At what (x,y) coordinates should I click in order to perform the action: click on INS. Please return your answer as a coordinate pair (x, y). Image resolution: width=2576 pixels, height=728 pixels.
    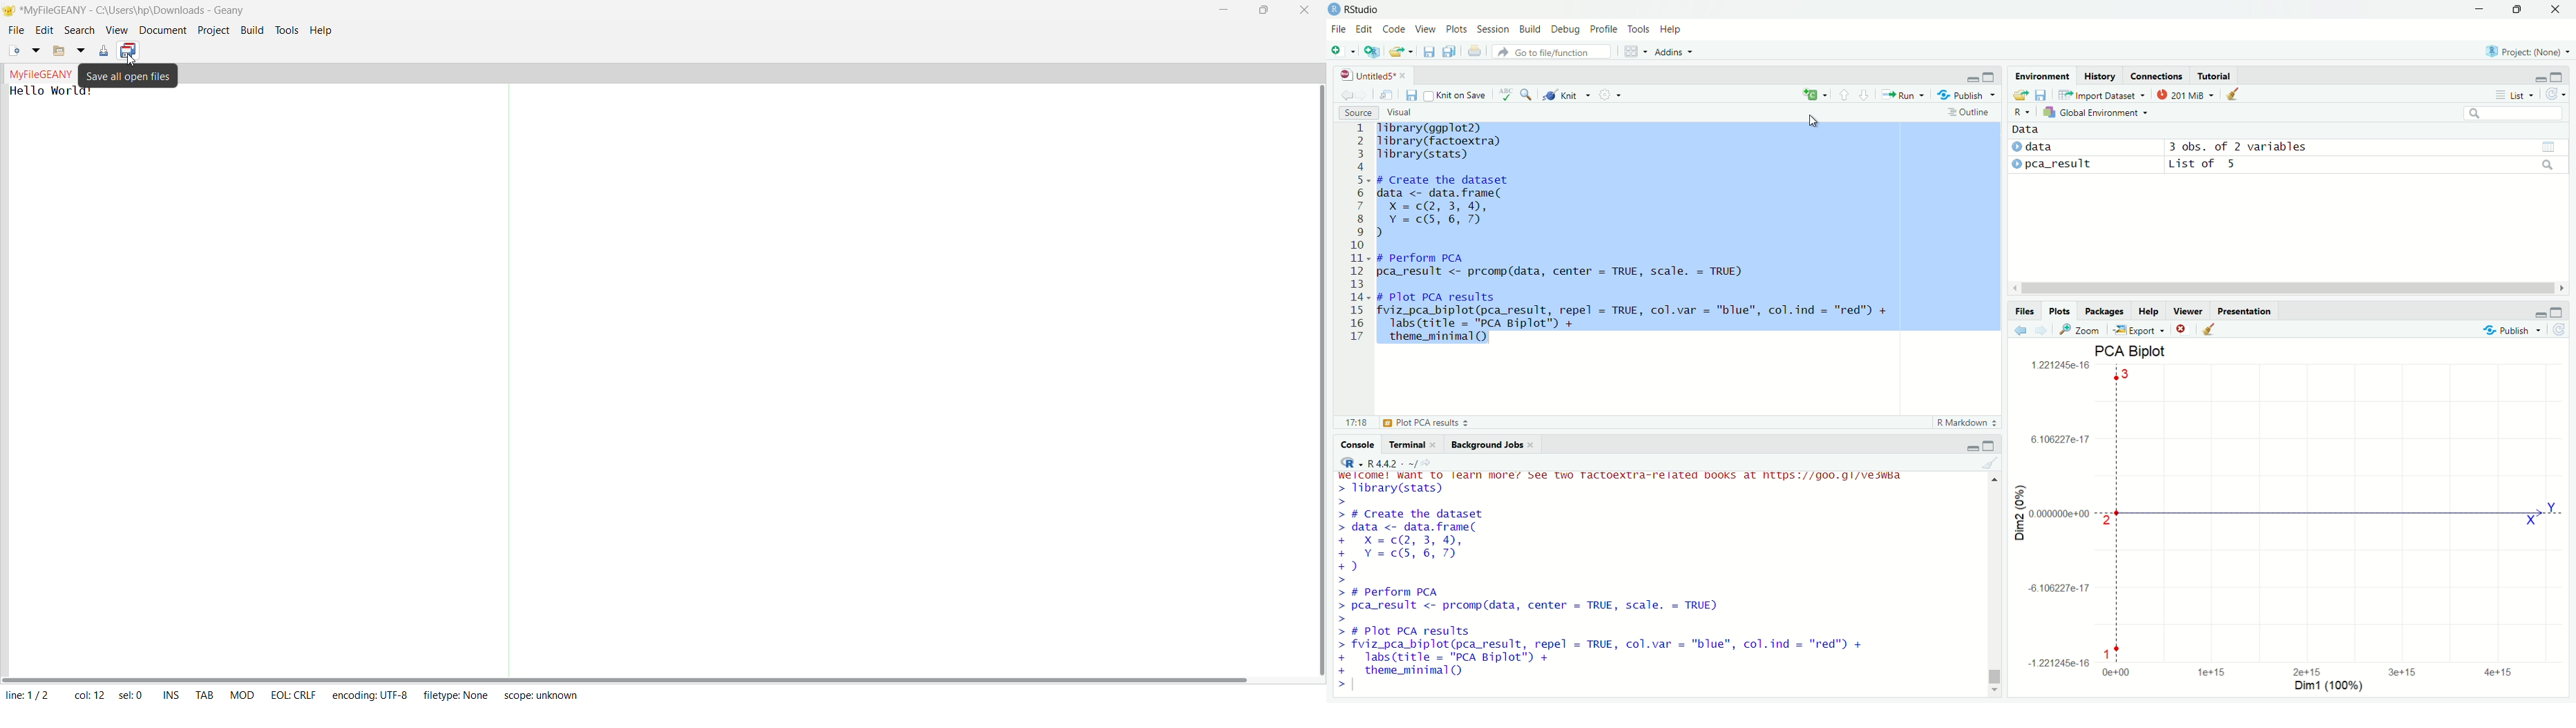
    Looking at the image, I should click on (173, 692).